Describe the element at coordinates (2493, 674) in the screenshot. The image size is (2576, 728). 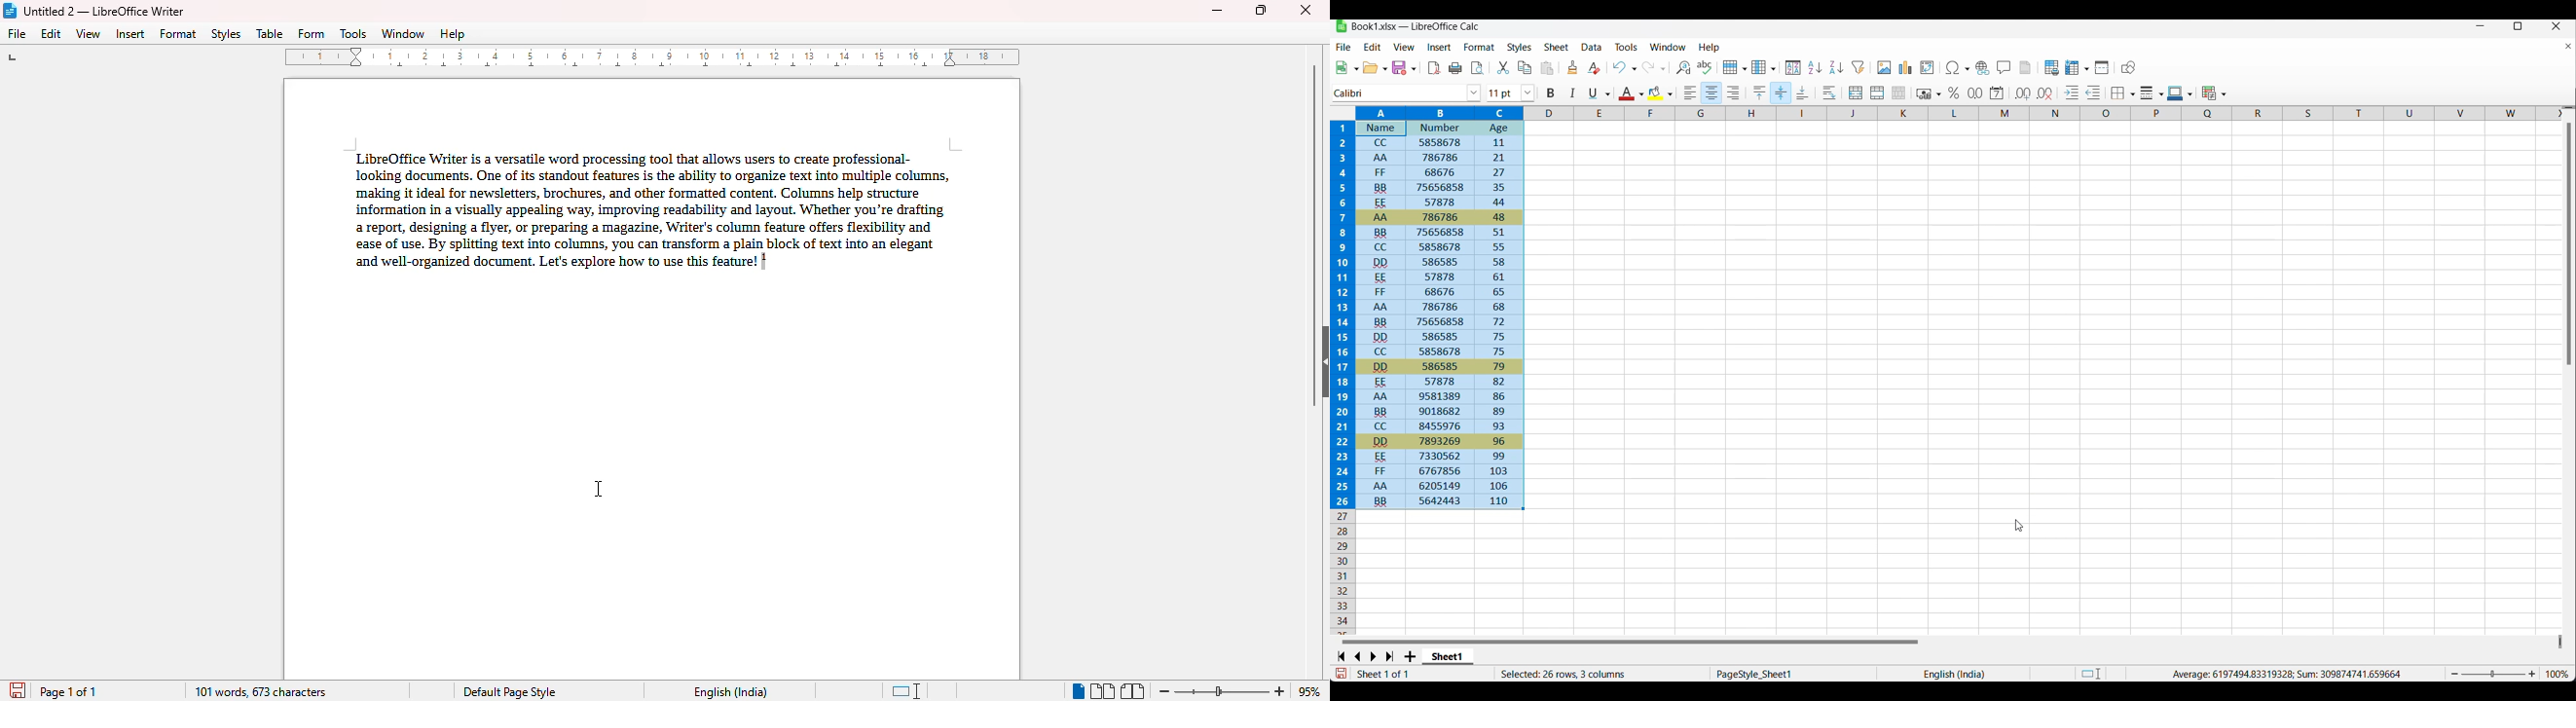
I see `Slider to change zoom` at that location.